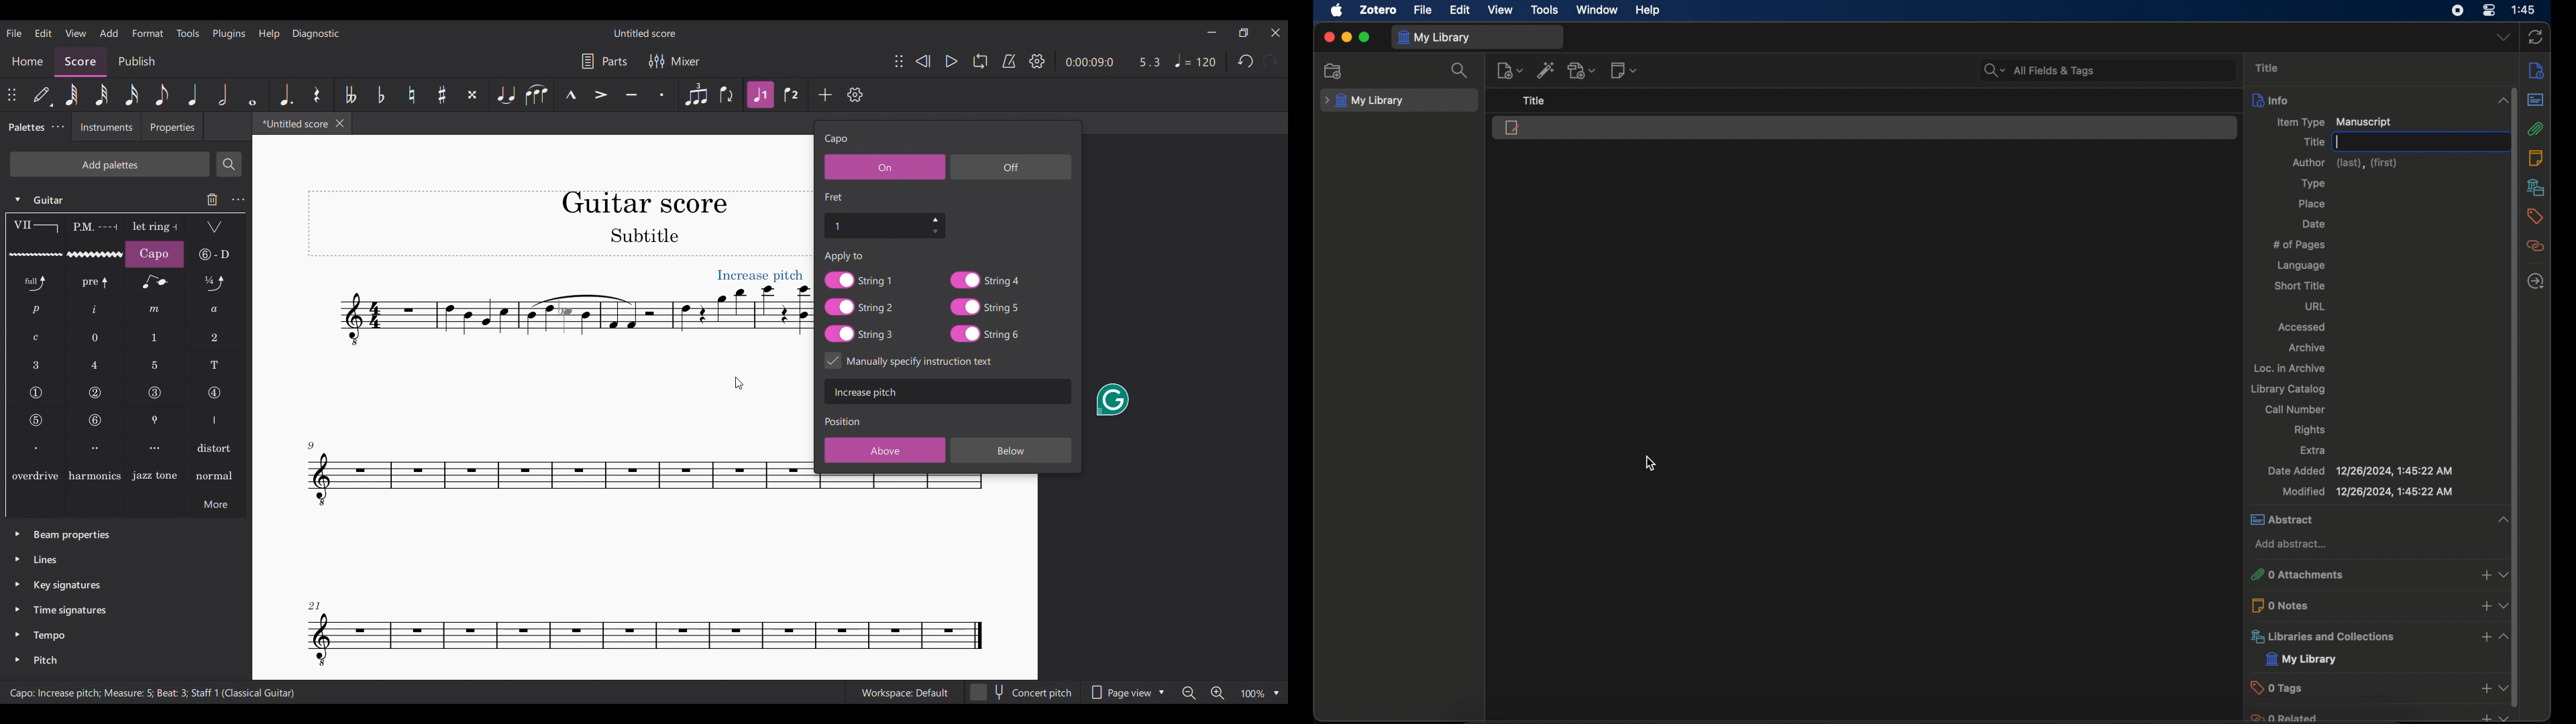 The image size is (2576, 728). Describe the element at coordinates (1023, 692) in the screenshot. I see `Concert pitch toggle` at that location.